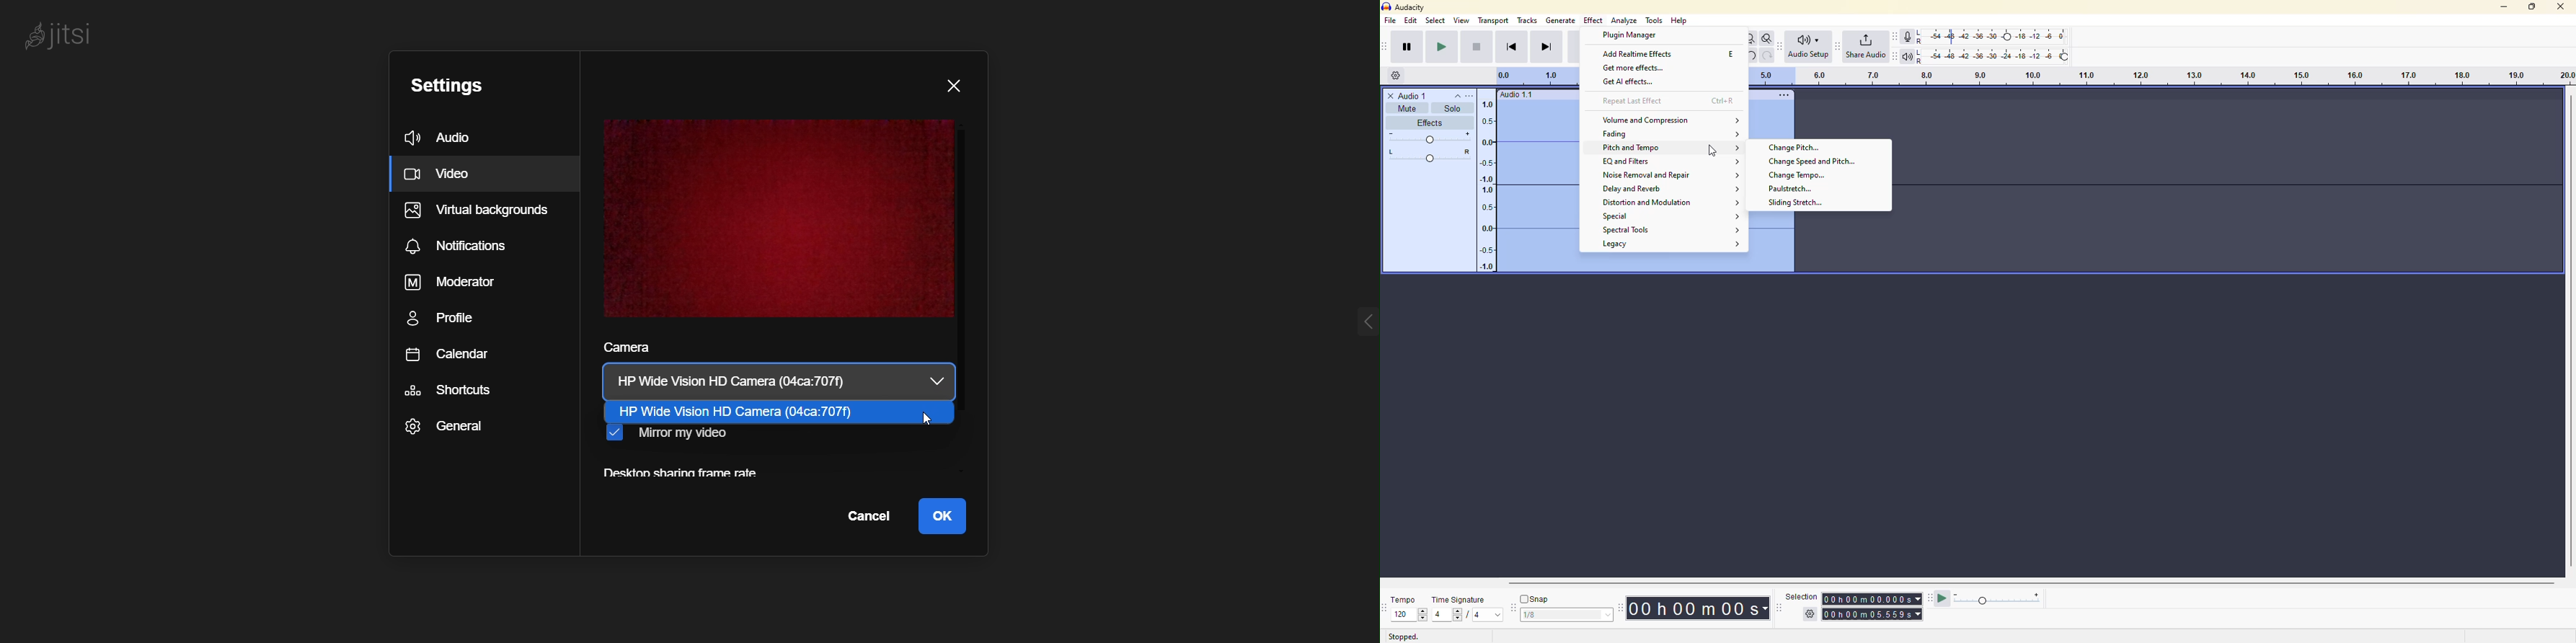  Describe the element at coordinates (777, 219) in the screenshot. I see `video display` at that location.